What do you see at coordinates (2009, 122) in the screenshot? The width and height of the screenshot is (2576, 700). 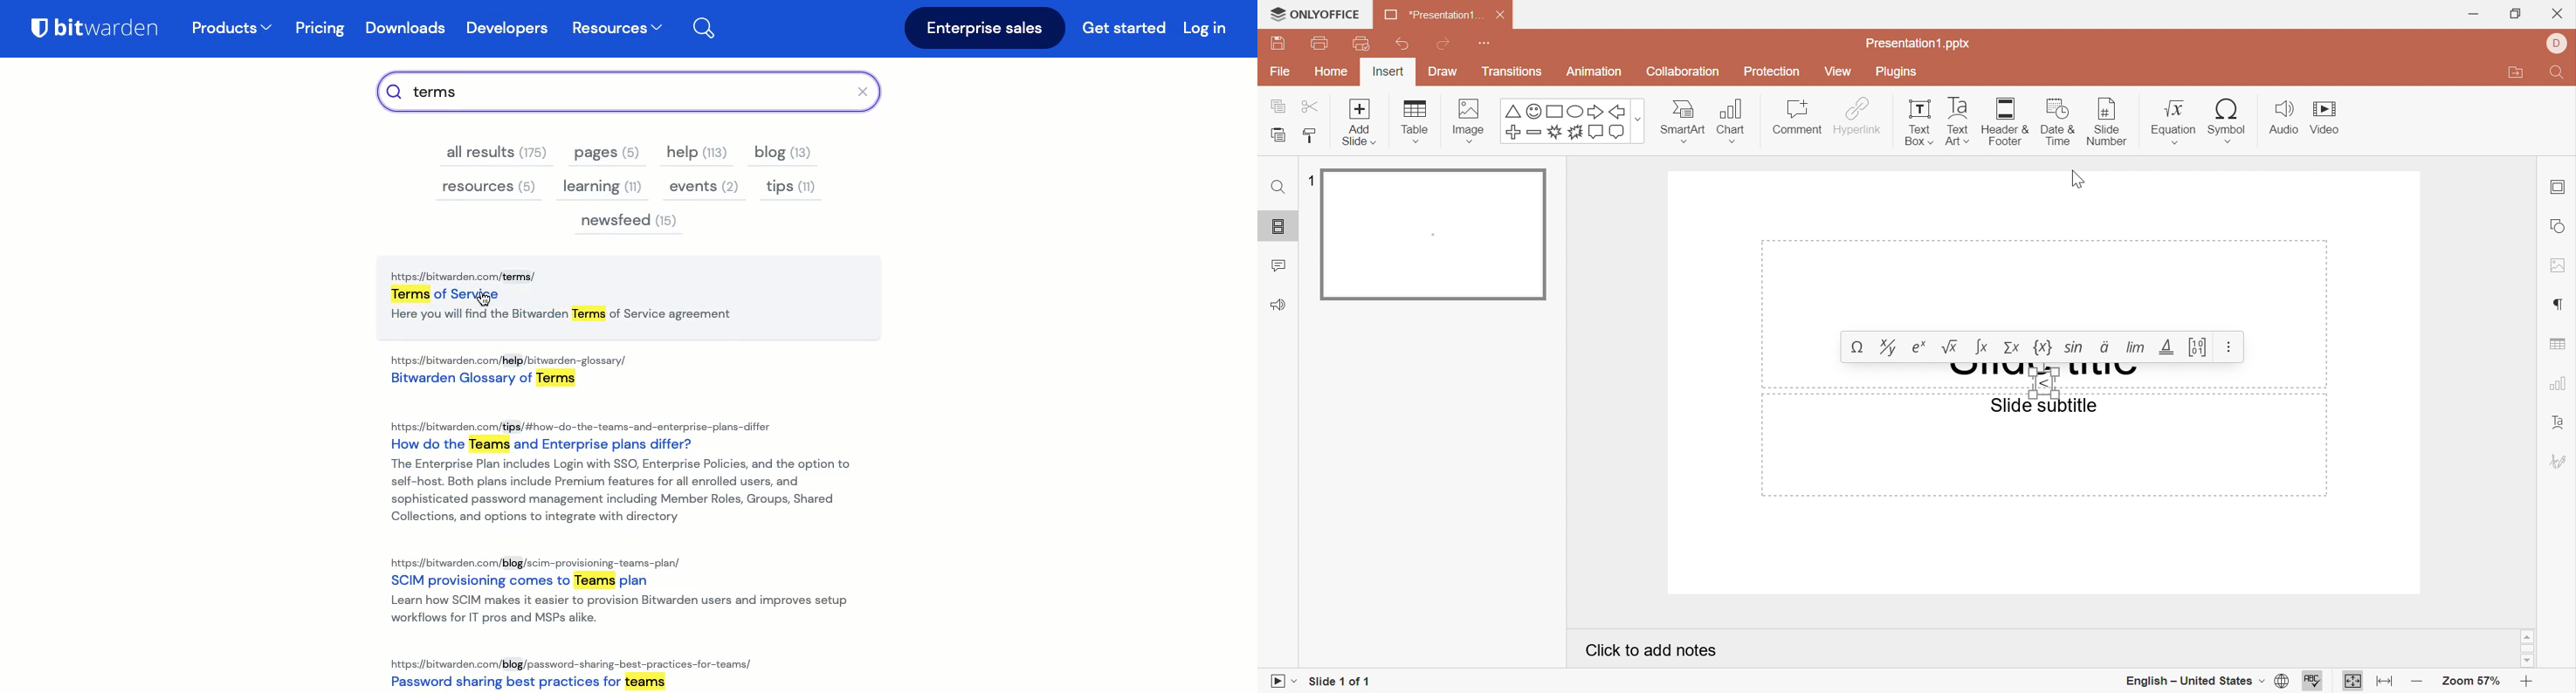 I see `Header & Footer` at bounding box center [2009, 122].